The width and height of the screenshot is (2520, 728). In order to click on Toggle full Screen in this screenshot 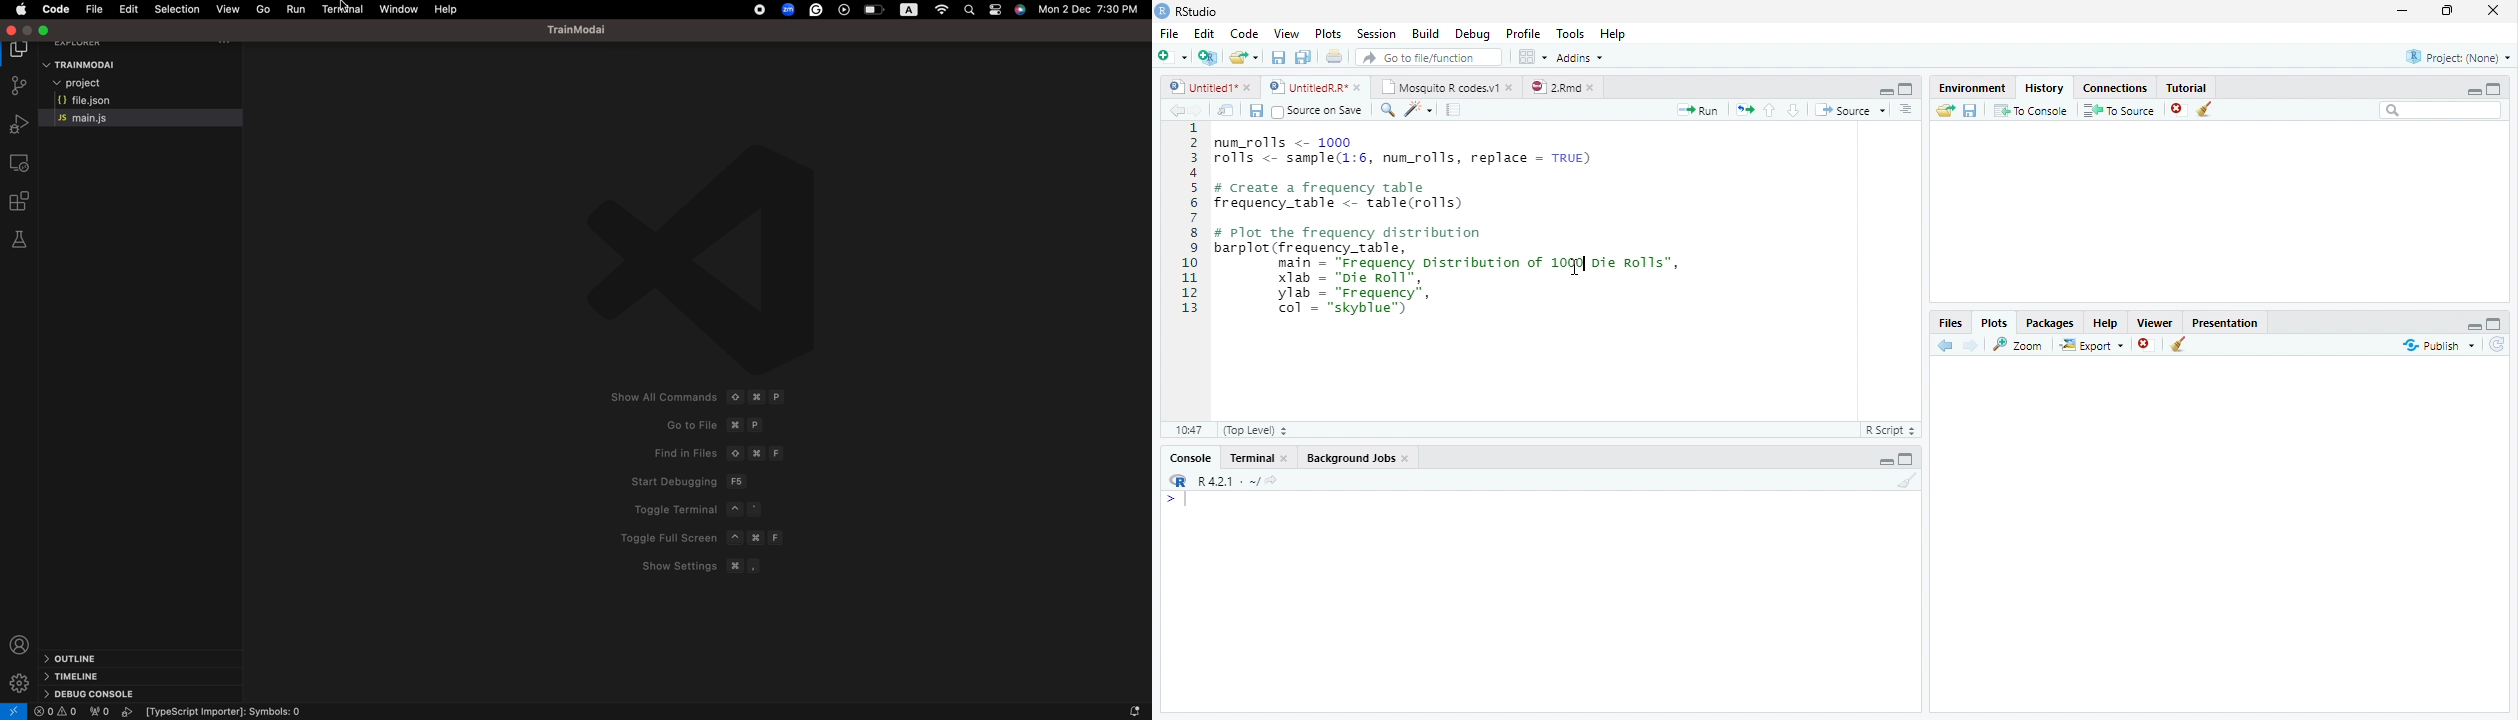, I will do `click(705, 538)`.